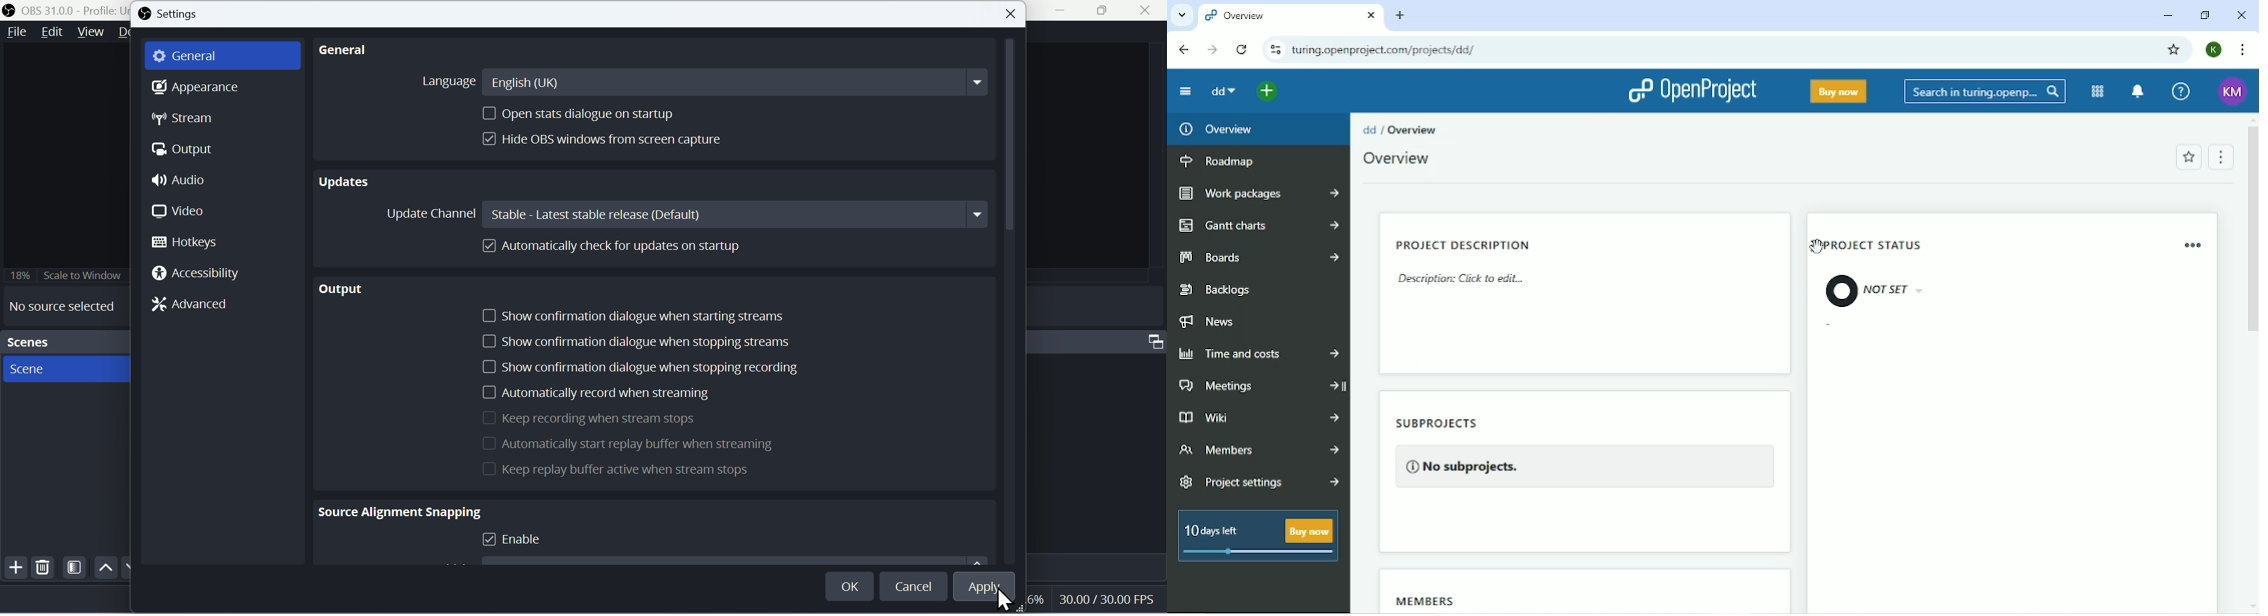 The height and width of the screenshot is (616, 2268). Describe the element at coordinates (195, 274) in the screenshot. I see `Accessibility` at that location.